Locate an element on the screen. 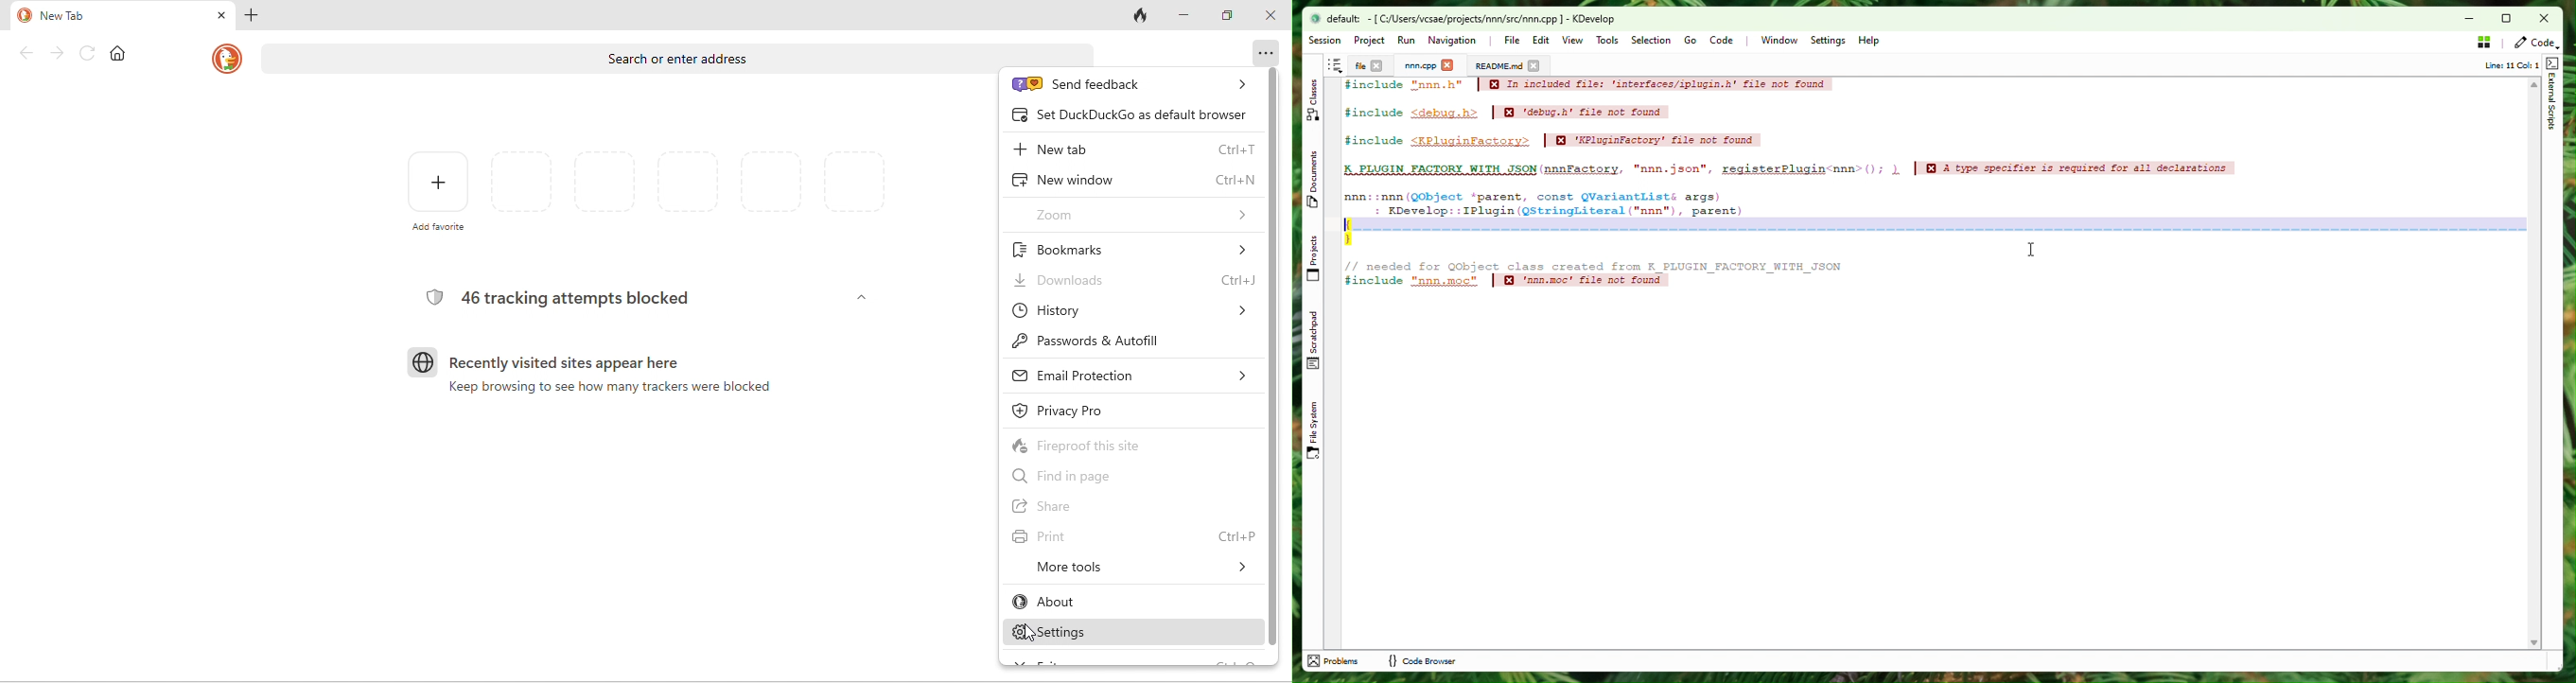  downloads is located at coordinates (1132, 282).